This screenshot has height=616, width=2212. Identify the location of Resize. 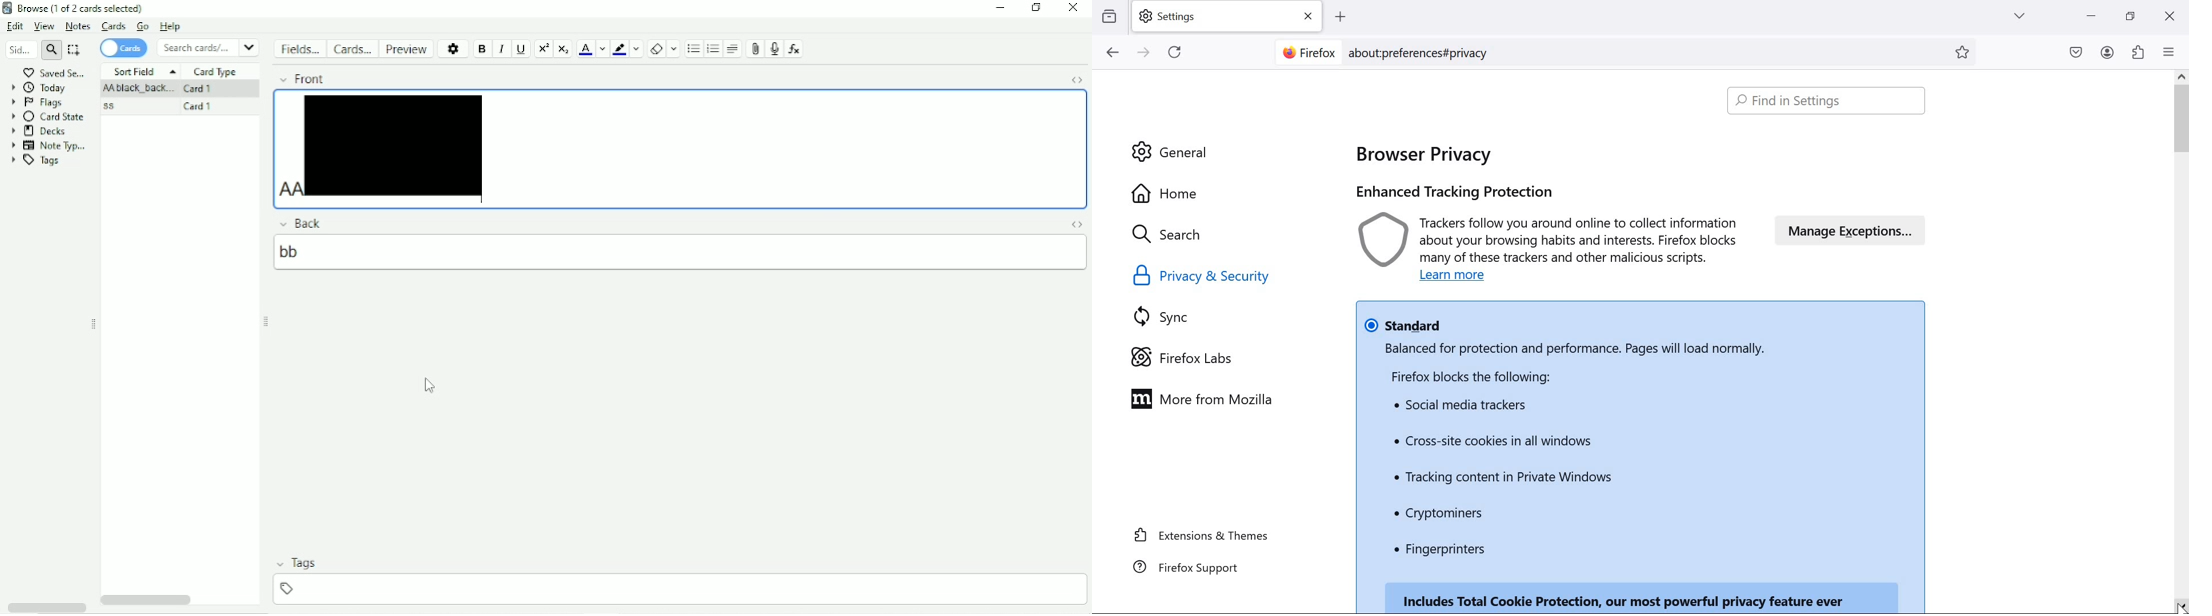
(269, 324).